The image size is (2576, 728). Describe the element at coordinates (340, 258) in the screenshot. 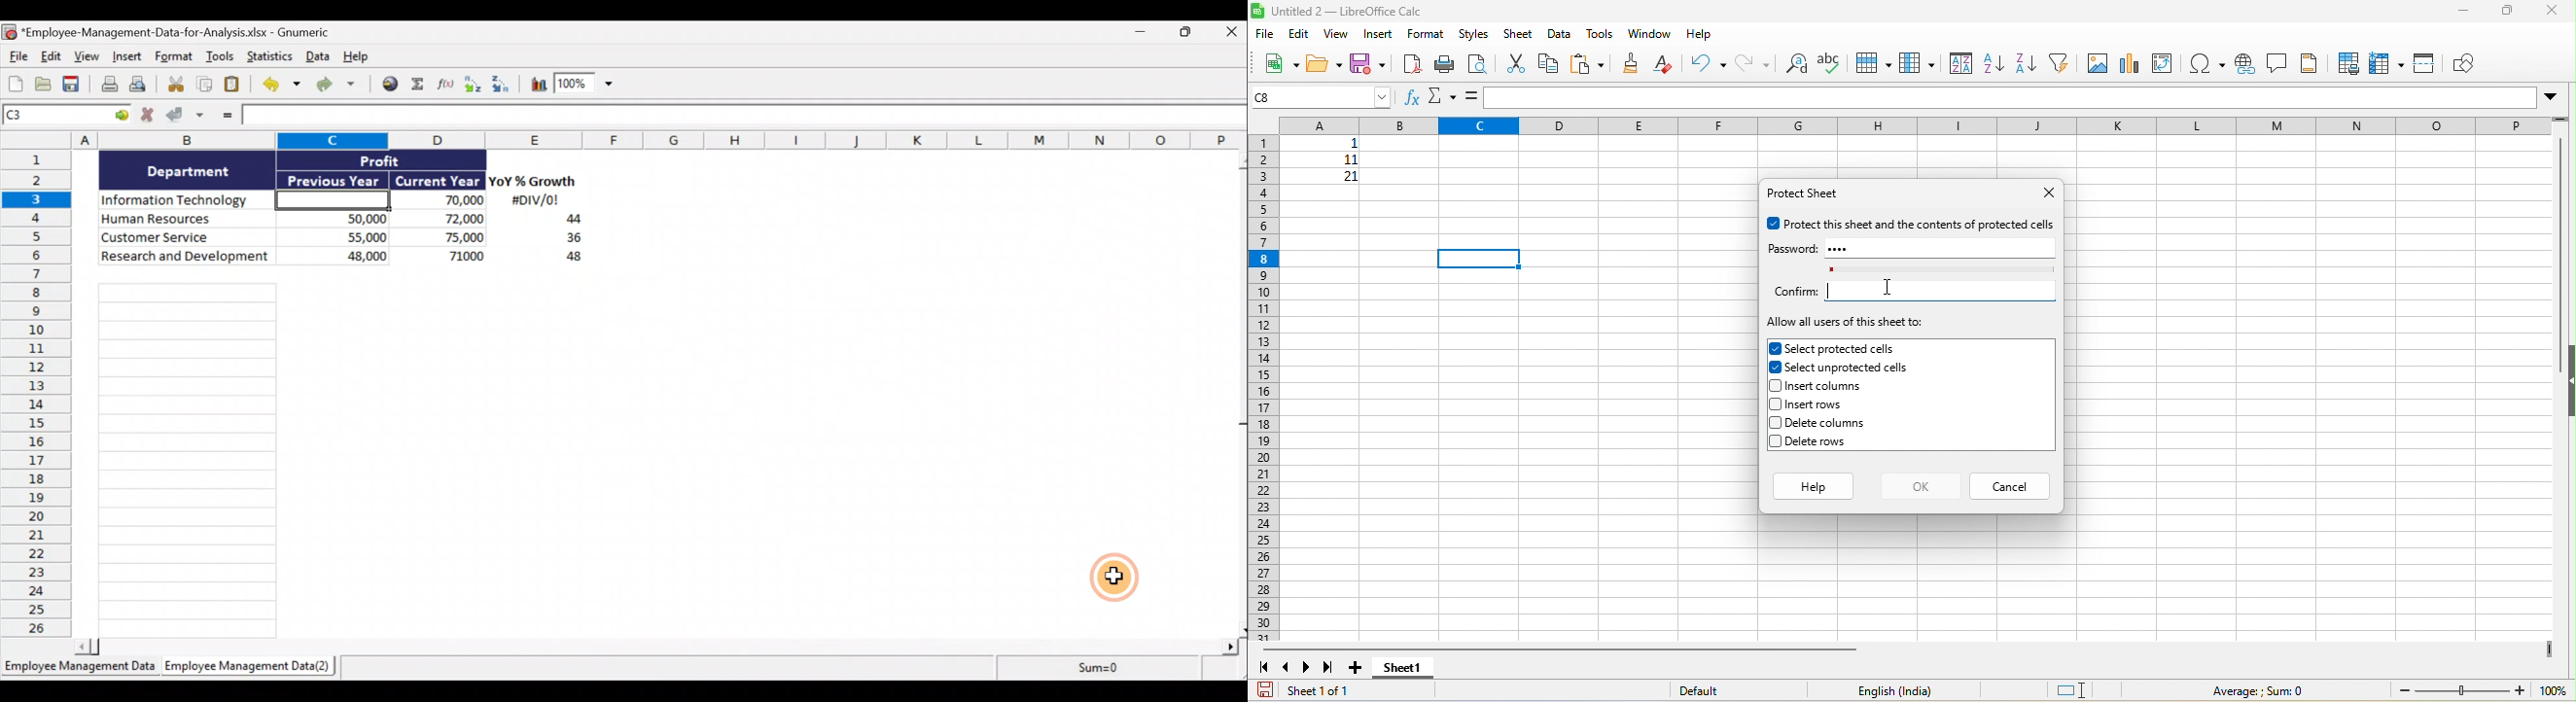

I see `48,000` at that location.